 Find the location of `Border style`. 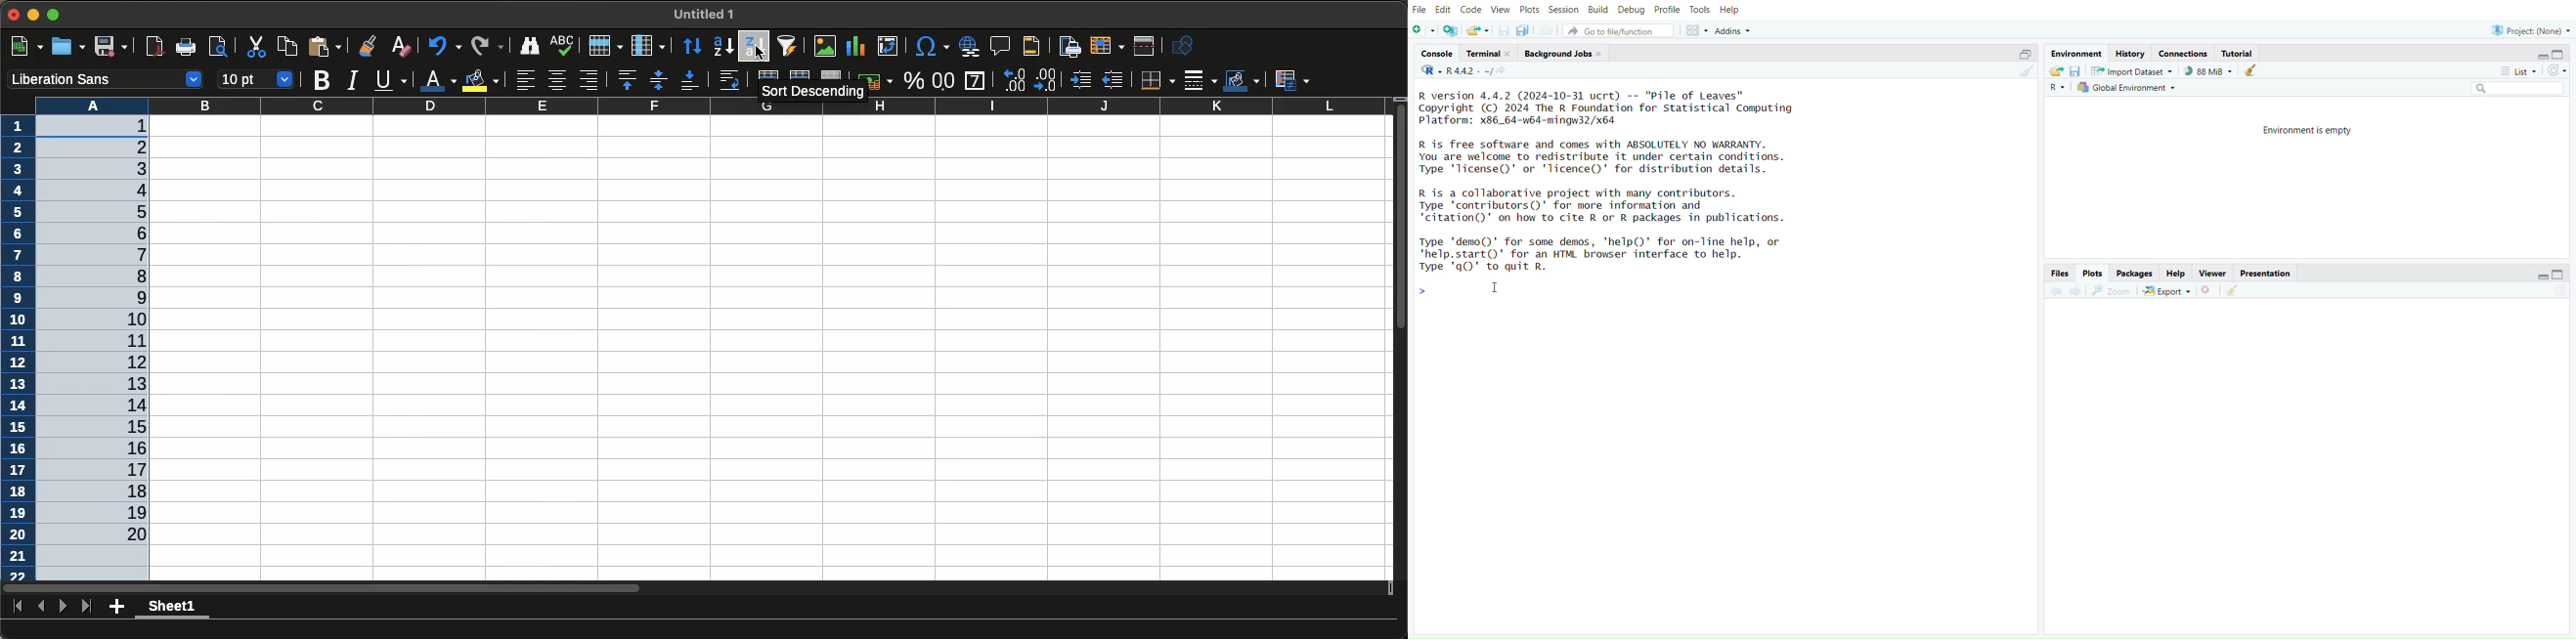

Border style is located at coordinates (1200, 81).